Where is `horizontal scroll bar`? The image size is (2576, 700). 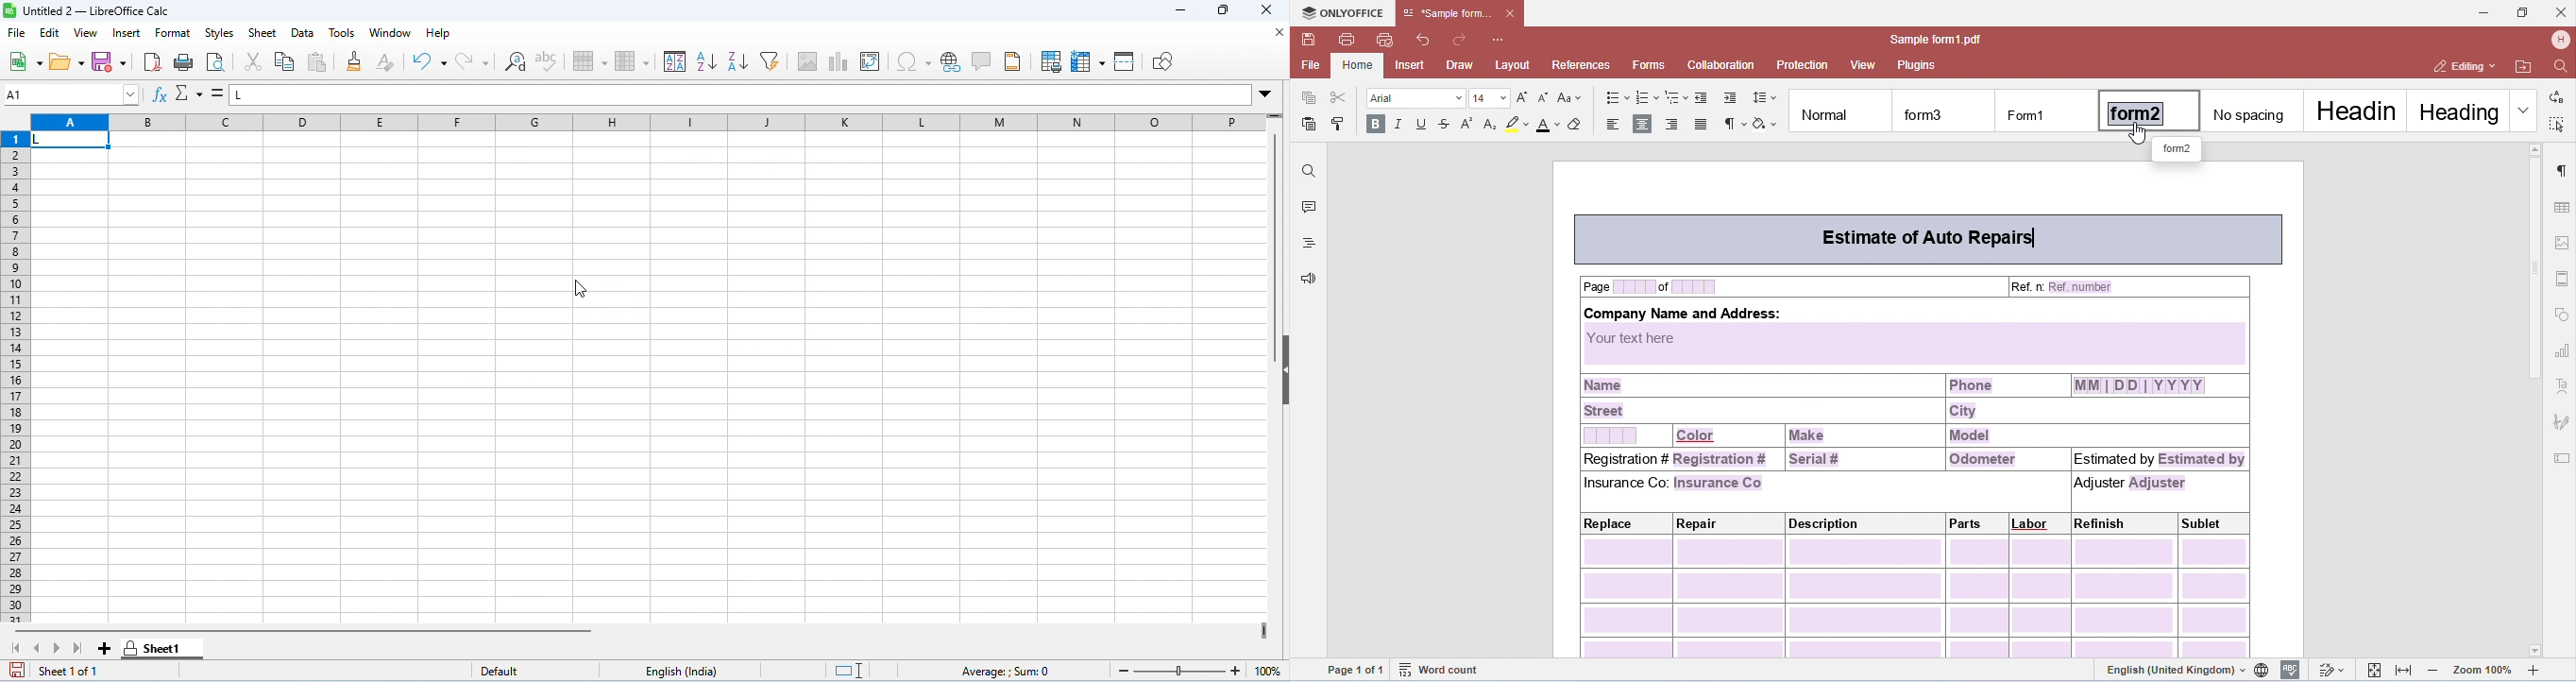
horizontal scroll bar is located at coordinates (308, 631).